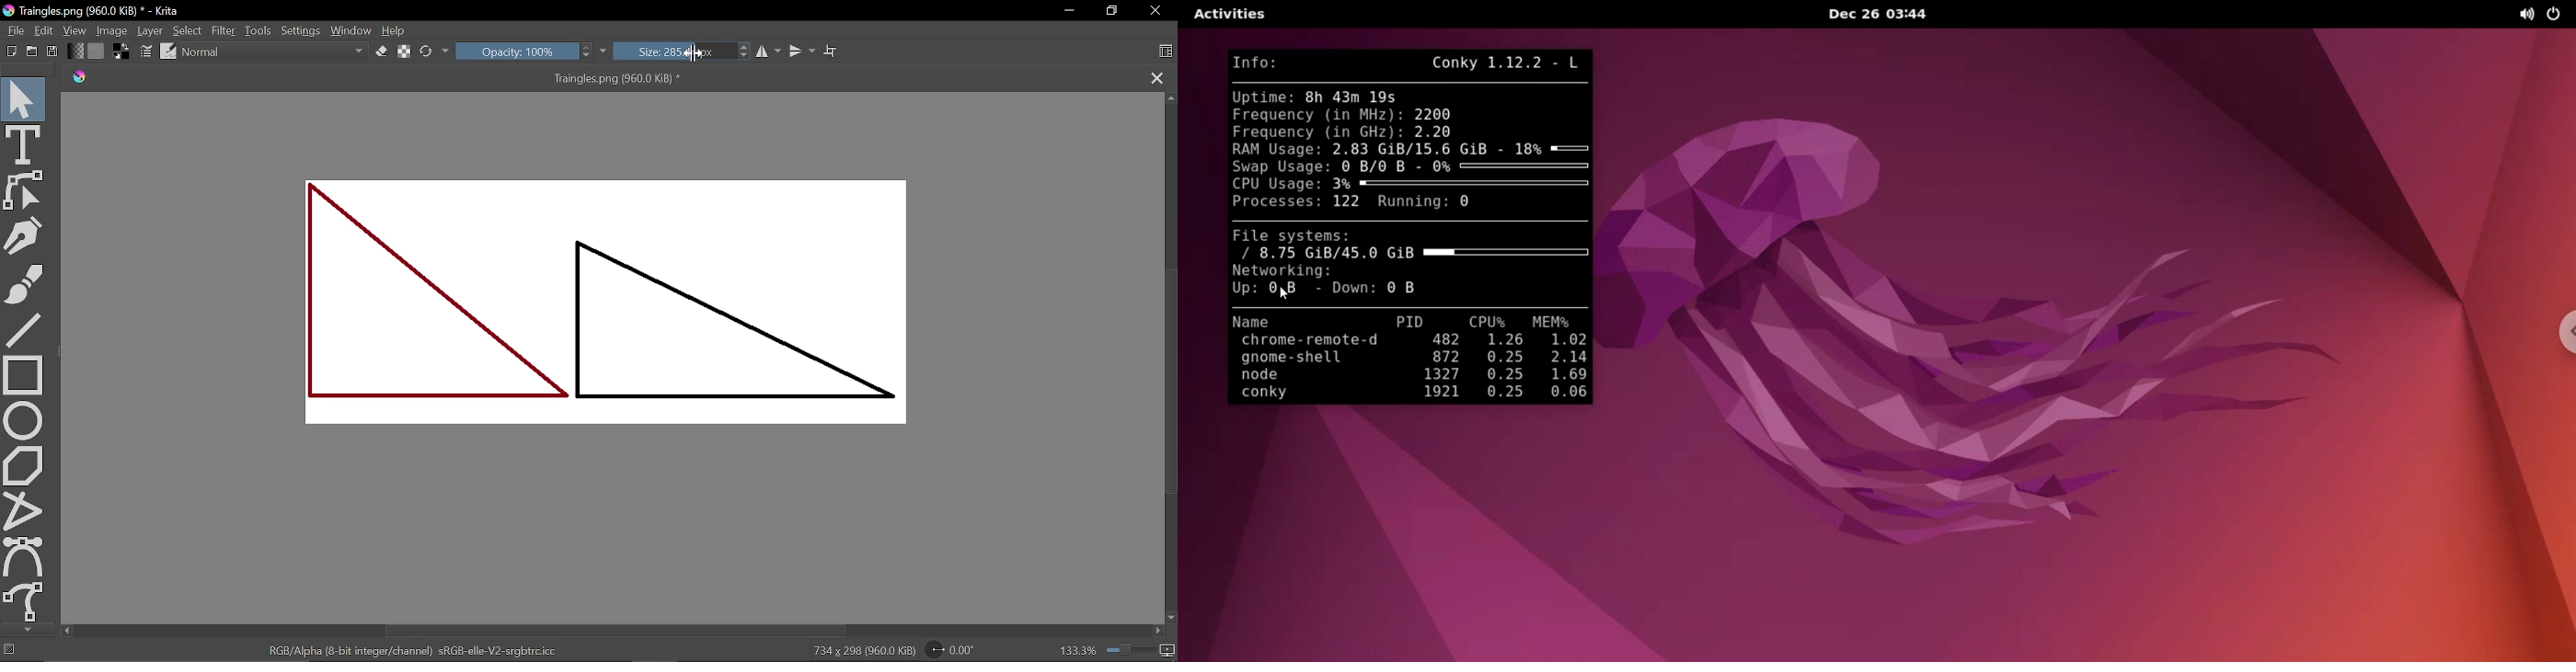 The image size is (2576, 672). What do you see at coordinates (95, 12) in the screenshot?
I see `Traingles.png (960.0 KiB) * - Krita` at bounding box center [95, 12].